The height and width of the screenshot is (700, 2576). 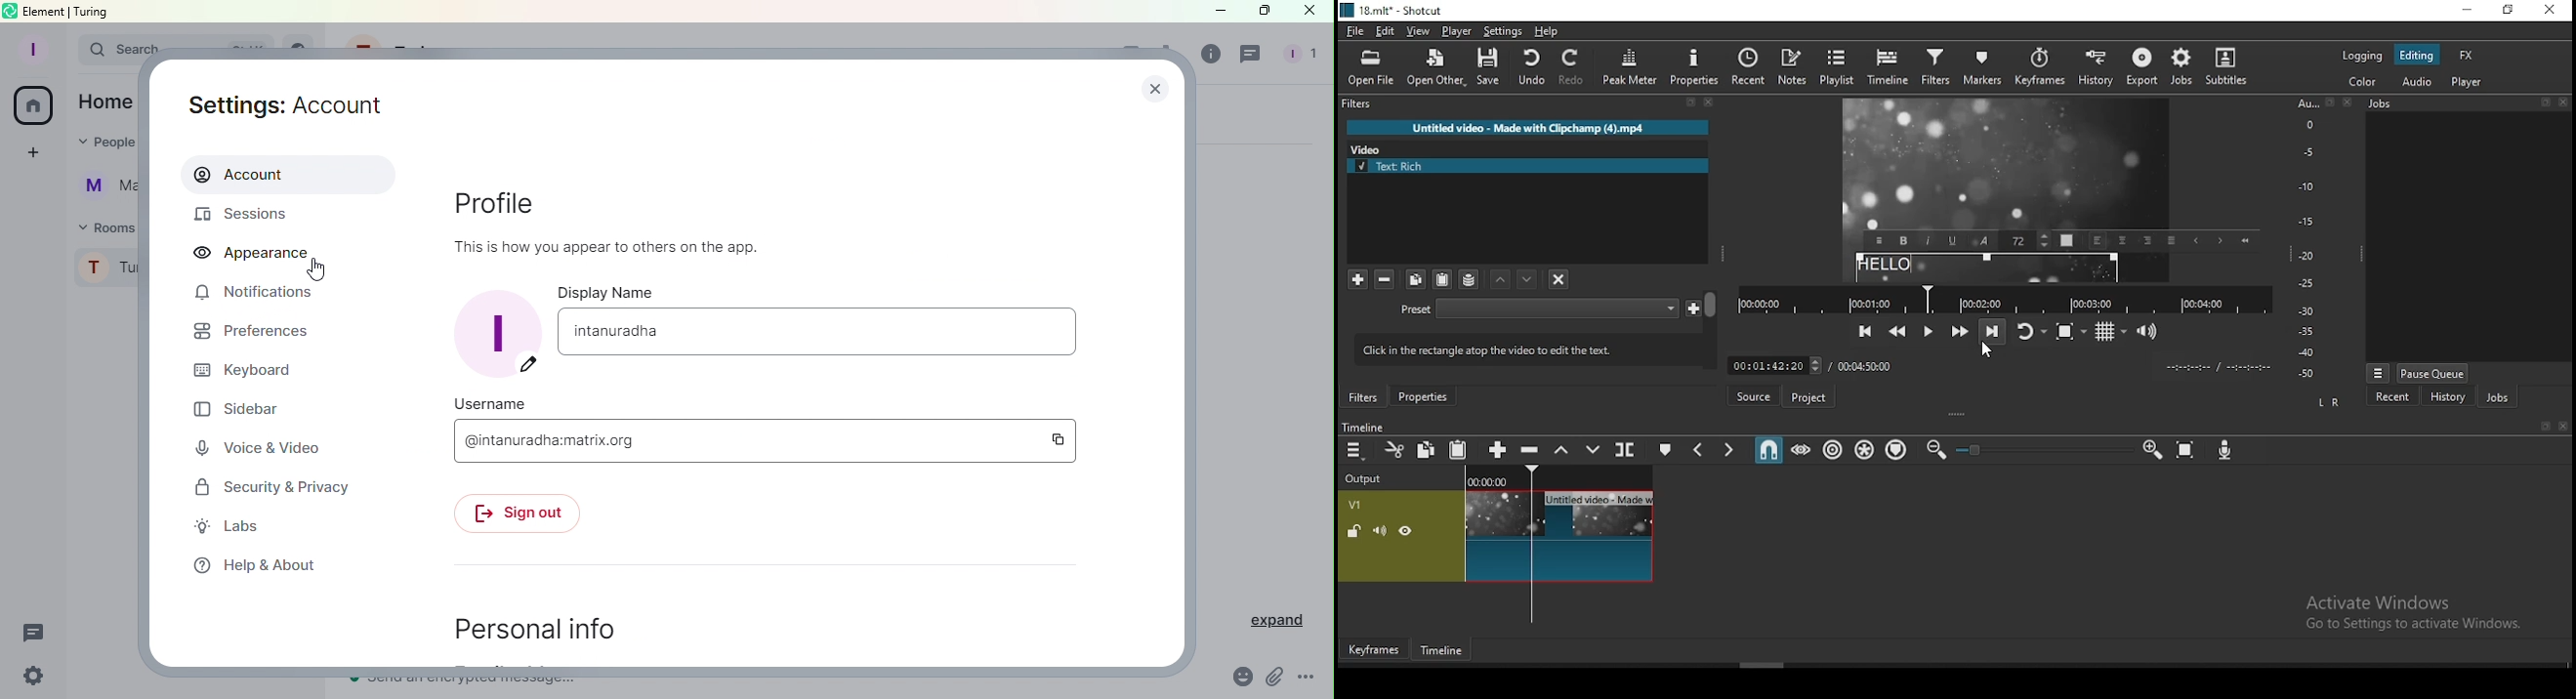 What do you see at coordinates (1592, 449) in the screenshot?
I see `overwrite` at bounding box center [1592, 449].